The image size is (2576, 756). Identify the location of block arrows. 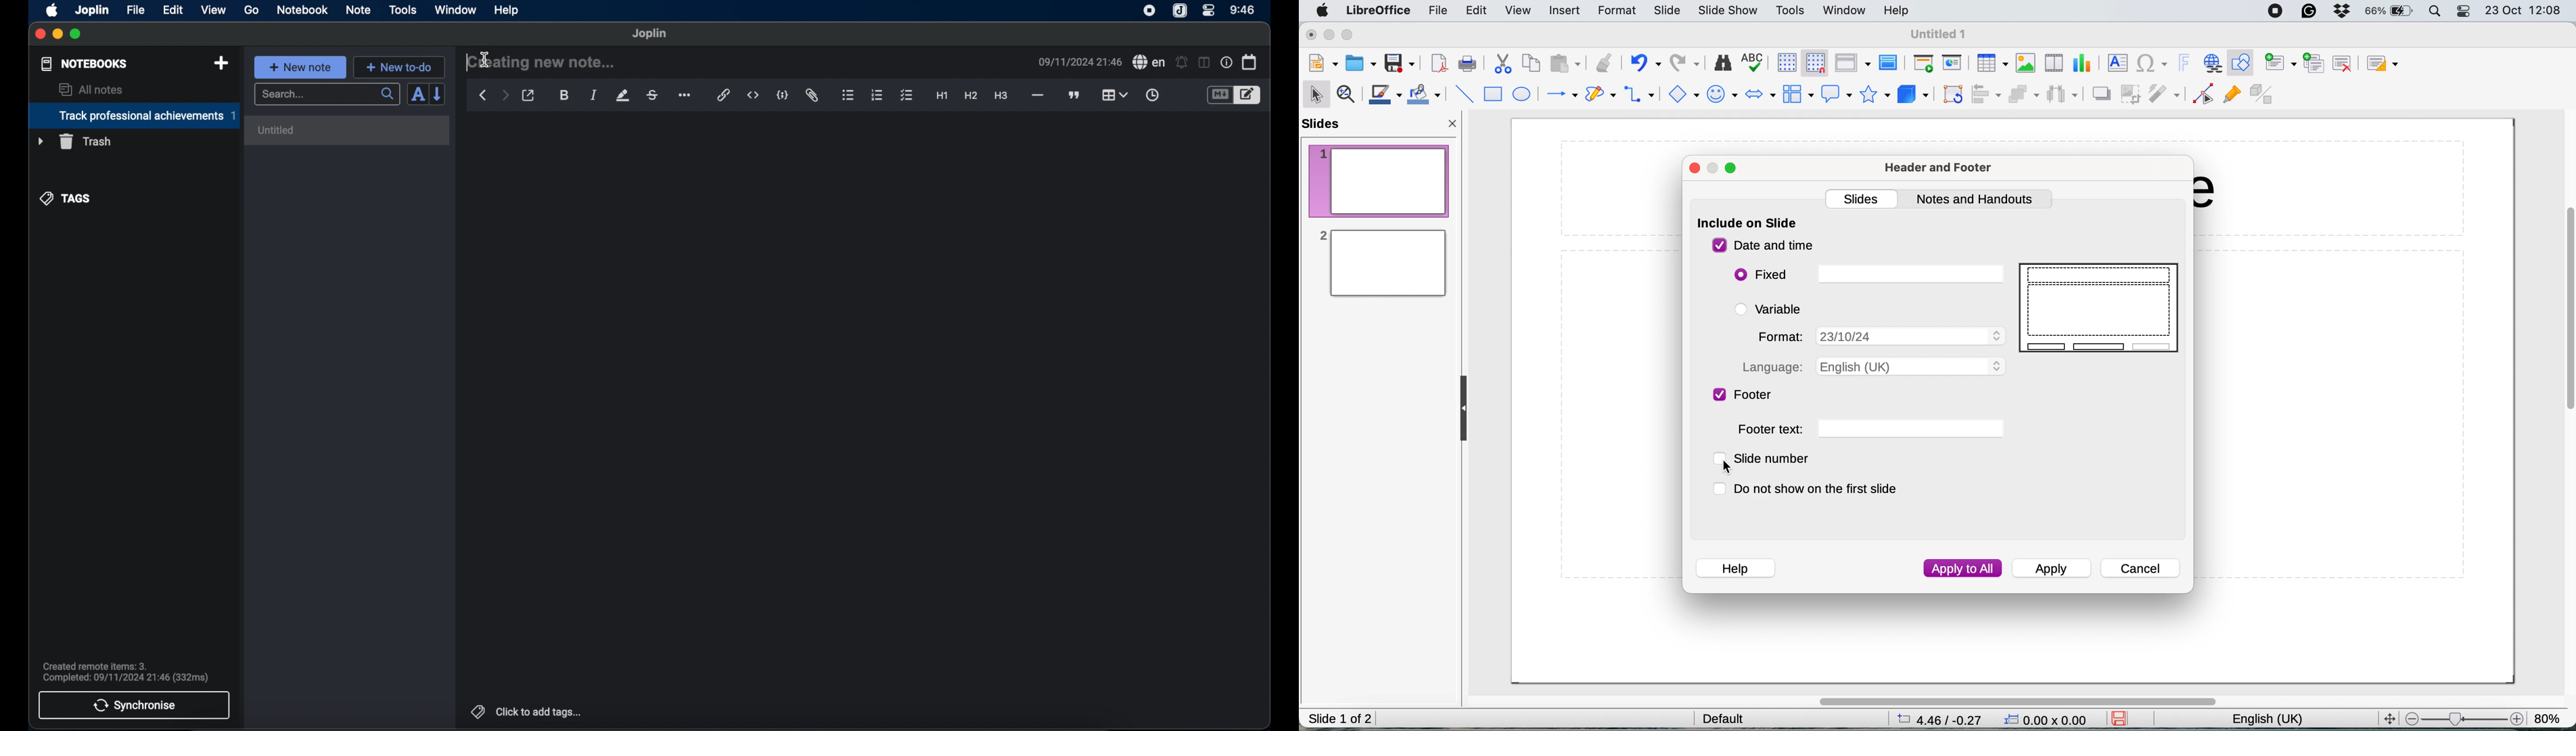
(1760, 96).